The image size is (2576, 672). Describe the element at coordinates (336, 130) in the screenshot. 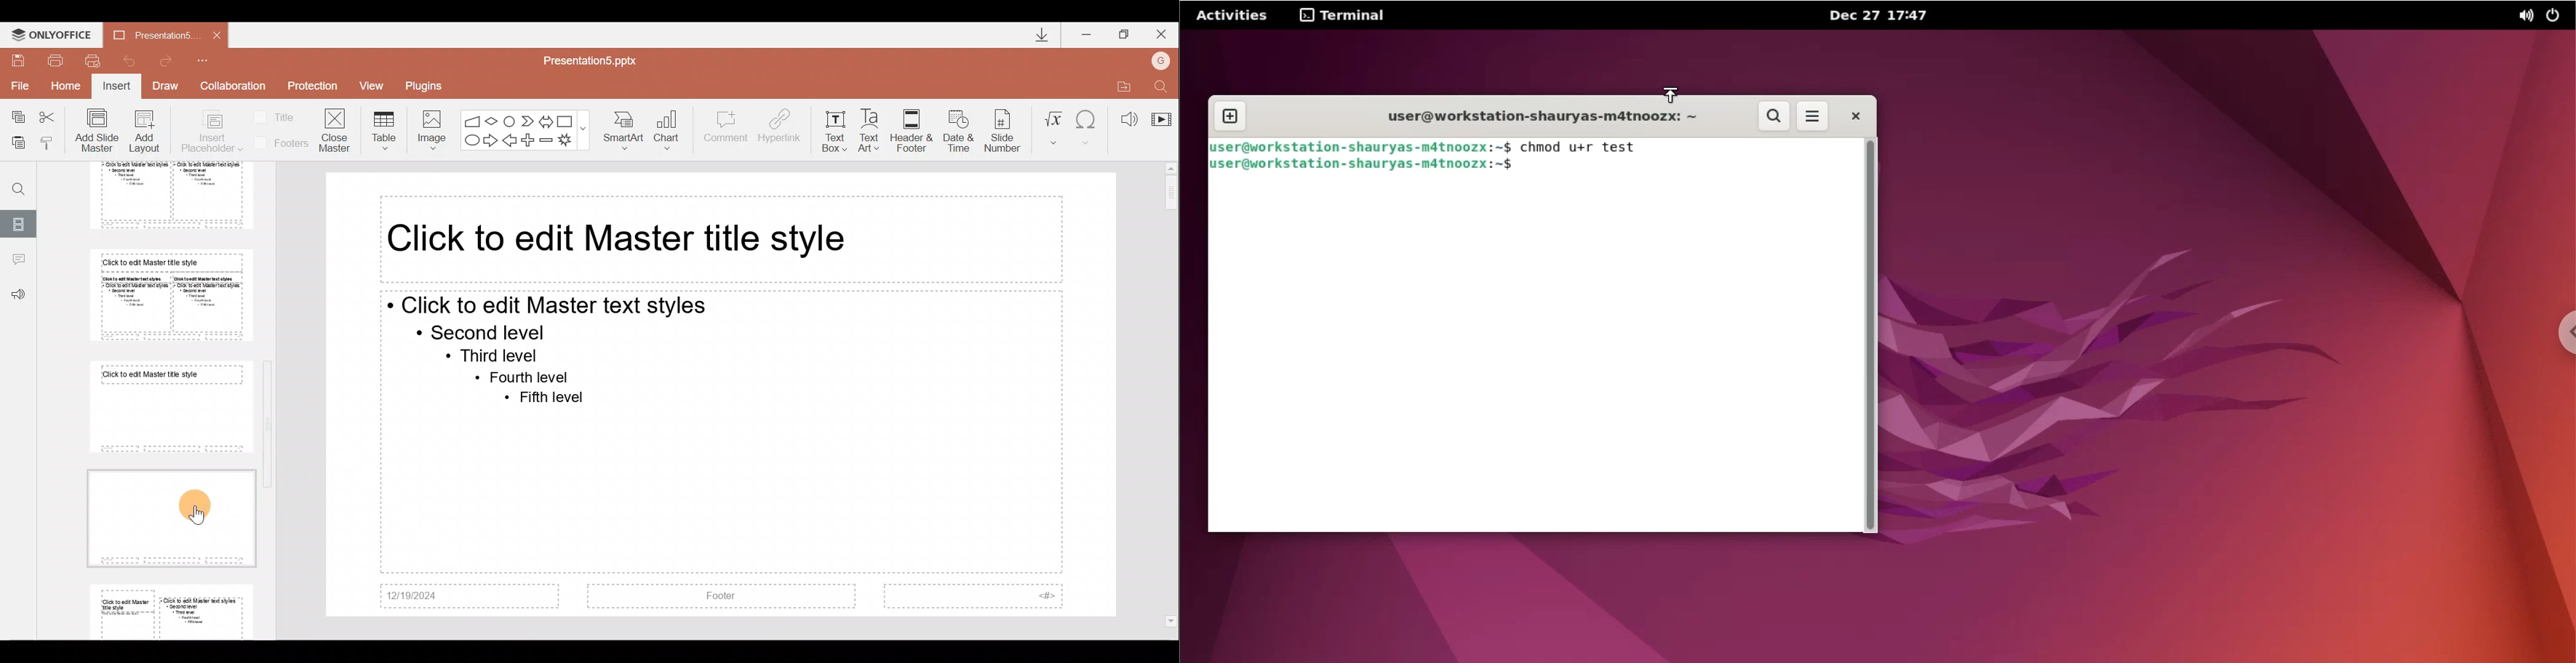

I see `Close masters` at that location.